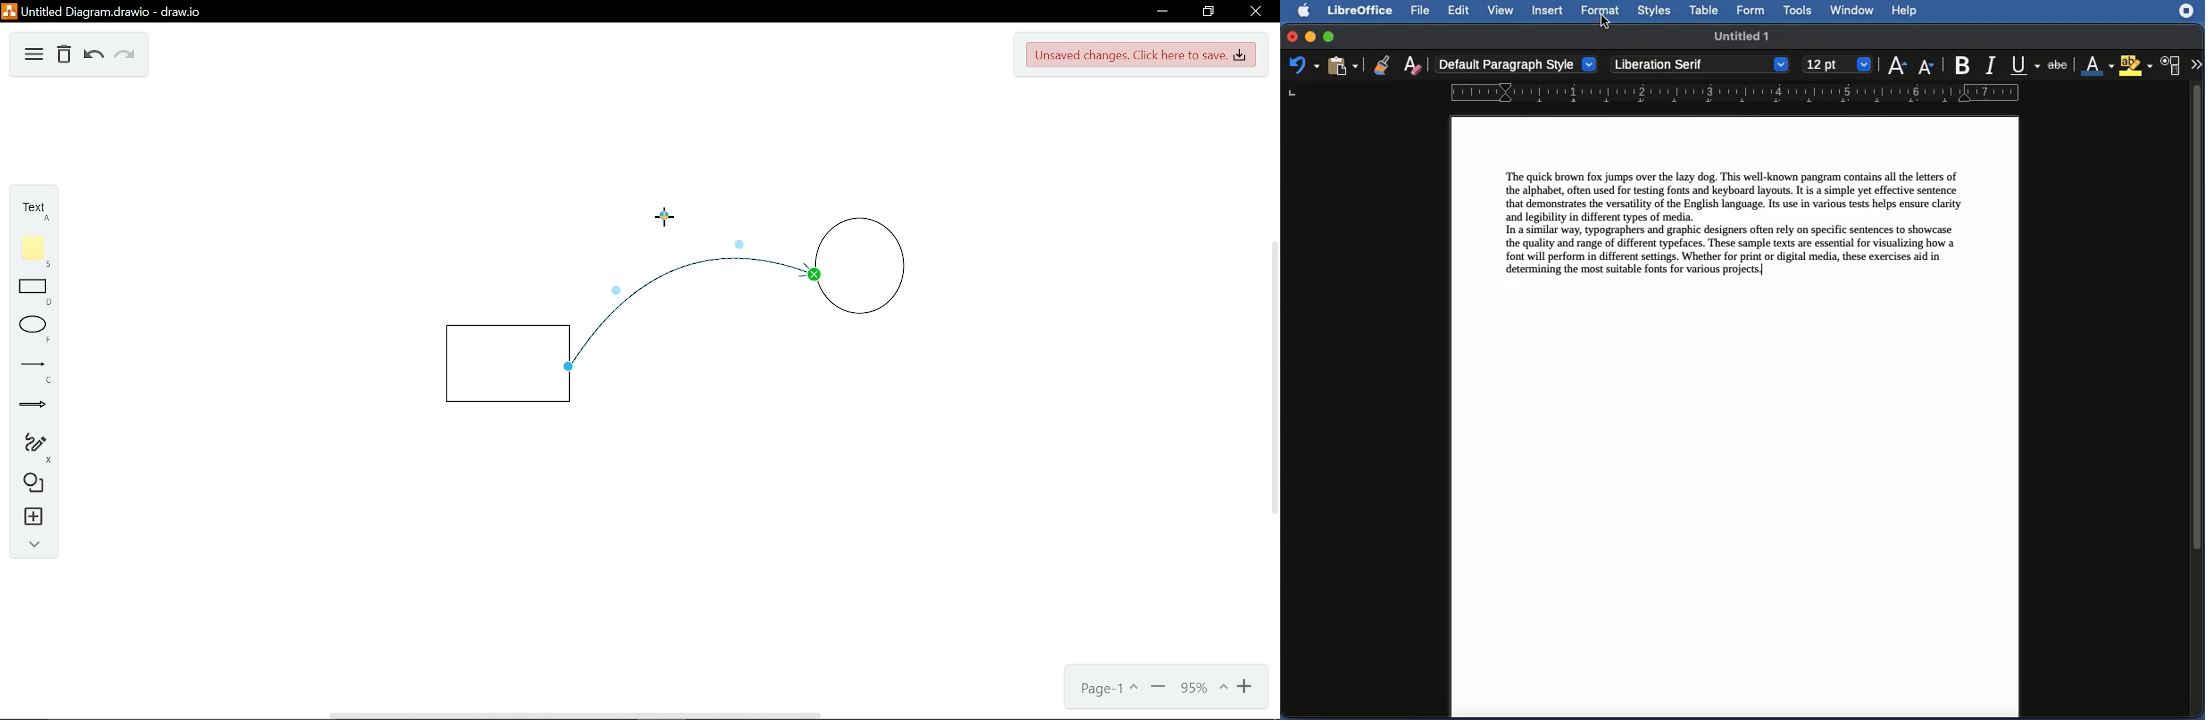 This screenshot has width=2212, height=728. Describe the element at coordinates (1905, 12) in the screenshot. I see `Help` at that location.